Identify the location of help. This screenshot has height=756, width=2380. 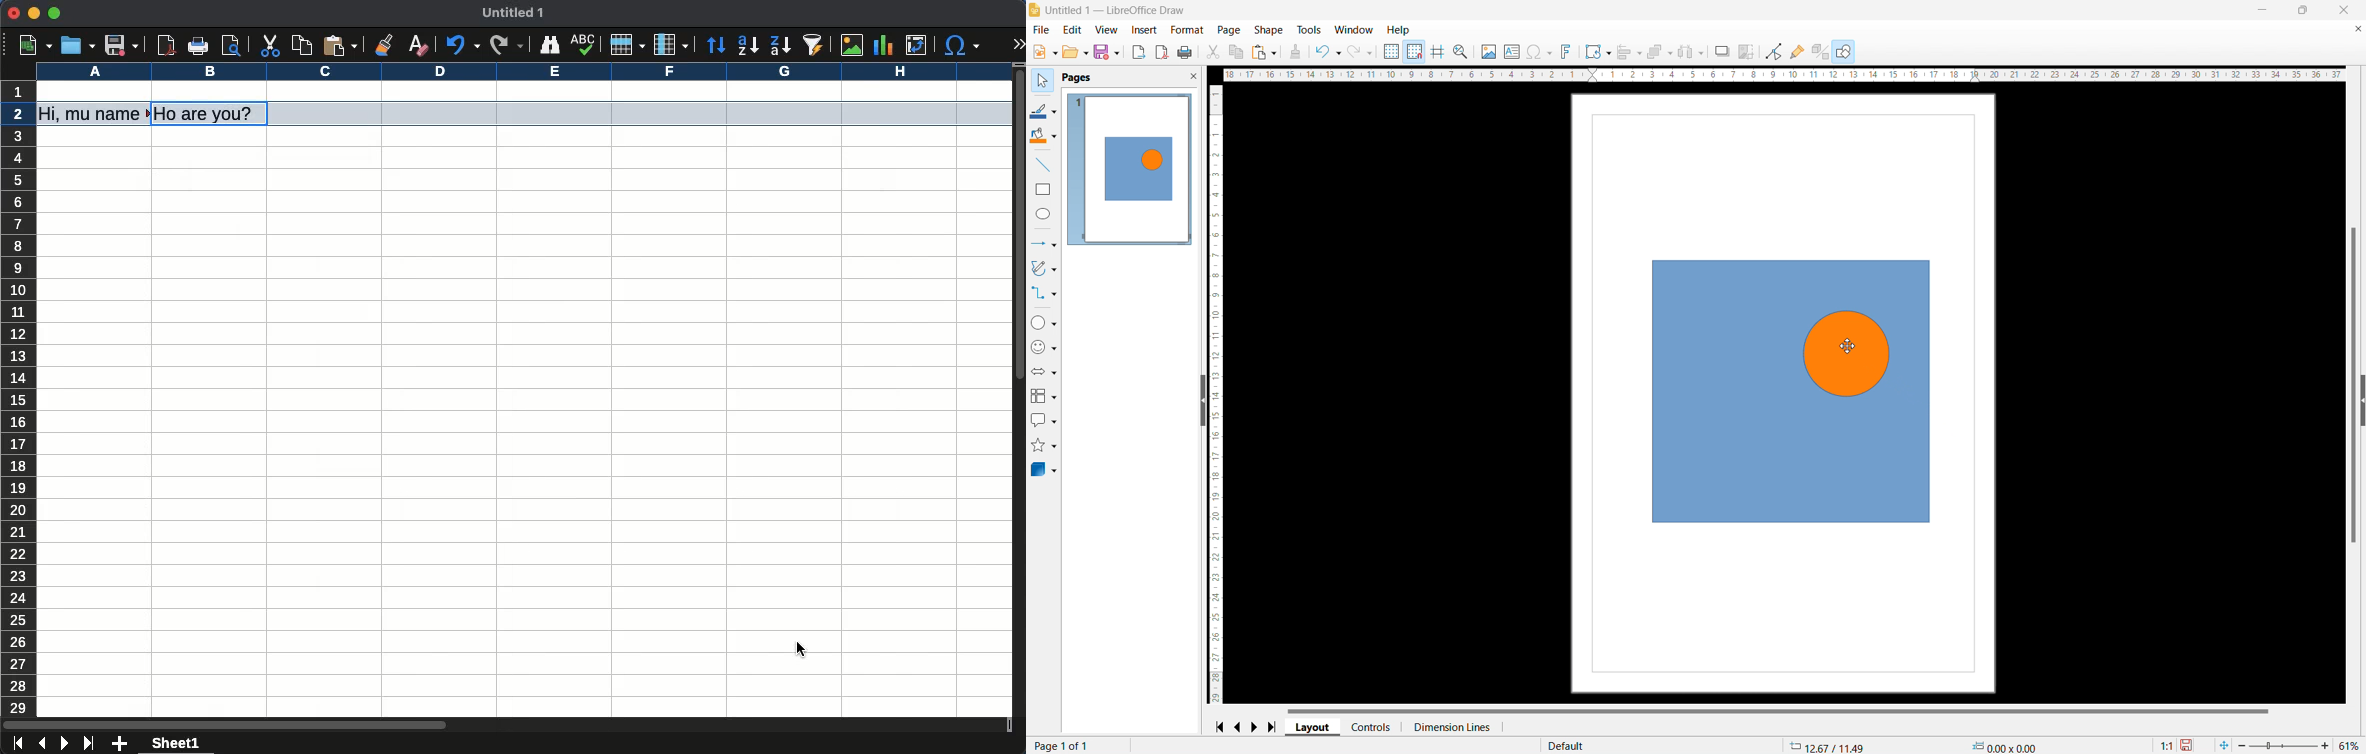
(1398, 29).